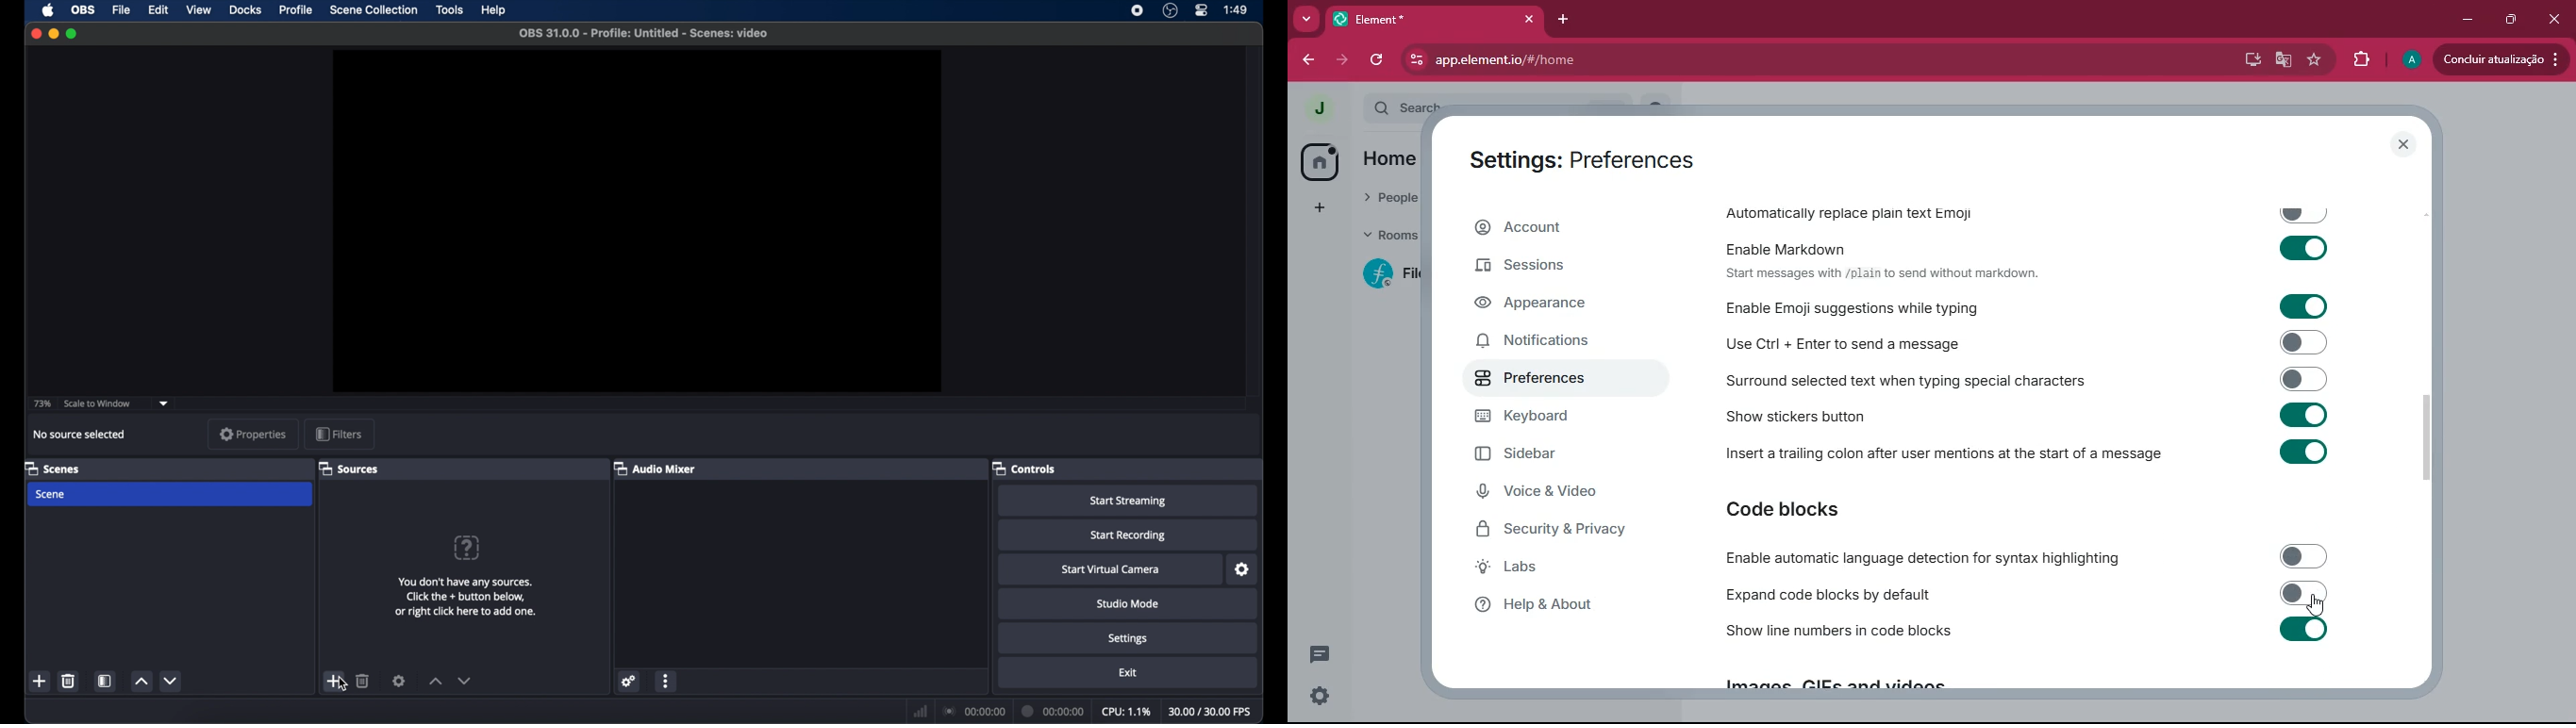  I want to click on start virtual camera, so click(1111, 569).